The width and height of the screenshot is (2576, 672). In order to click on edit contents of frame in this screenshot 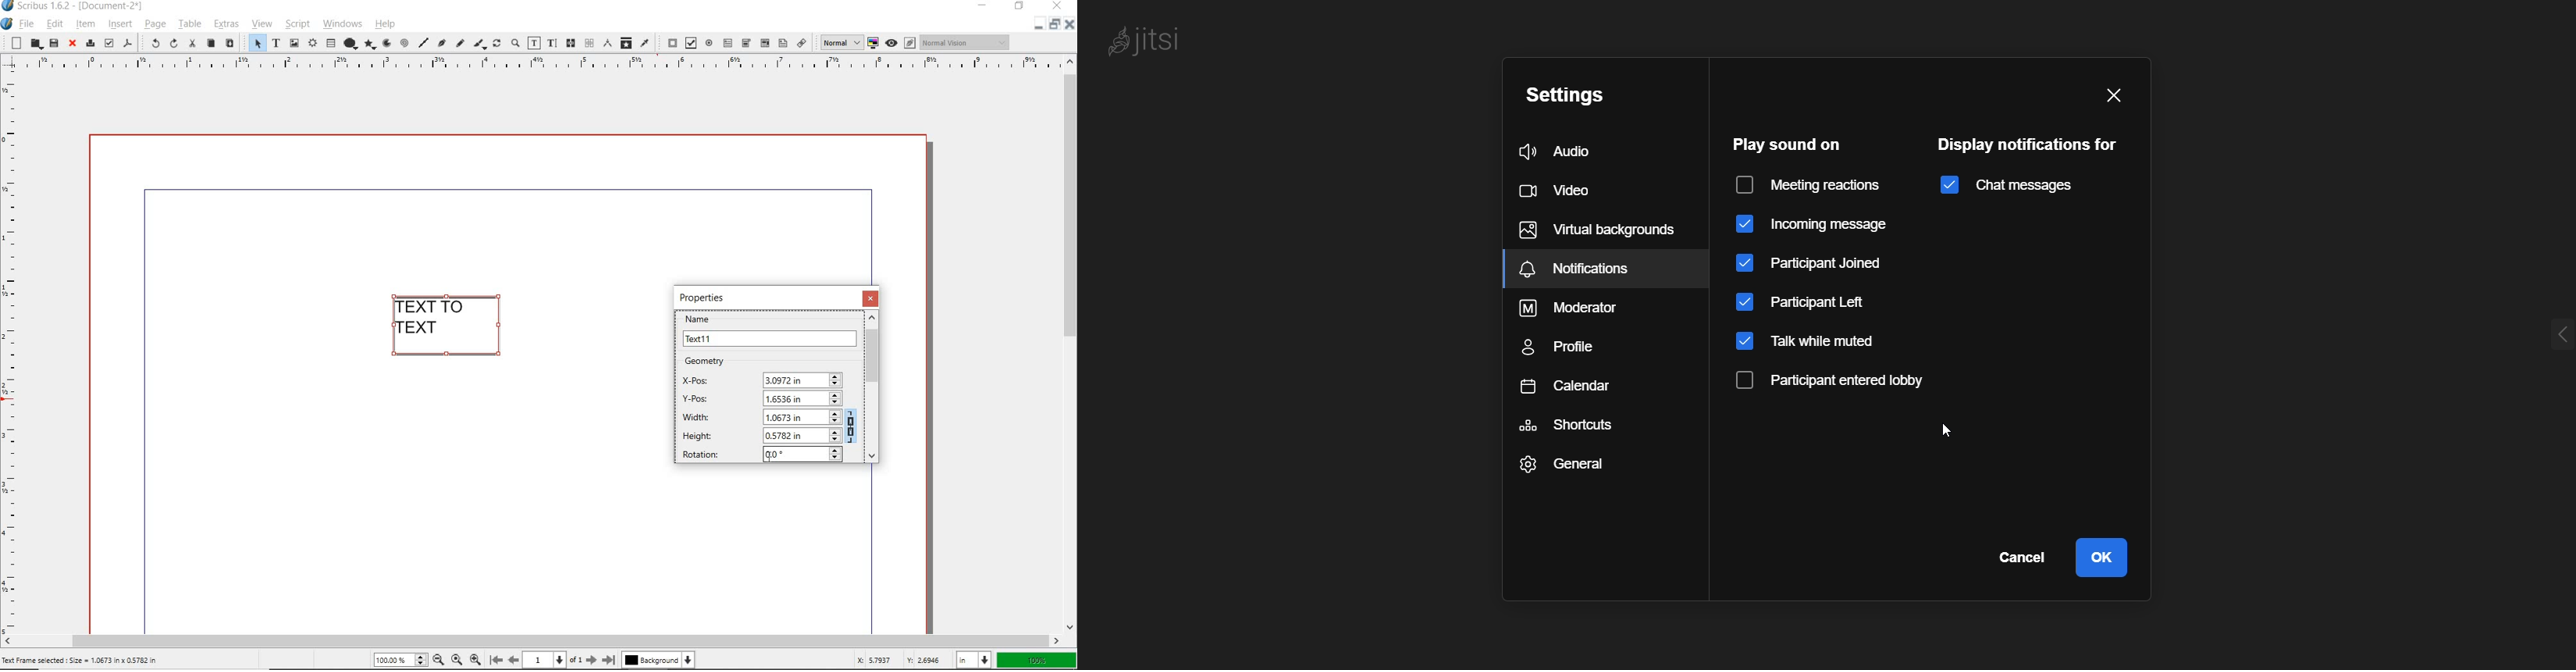, I will do `click(534, 42)`.